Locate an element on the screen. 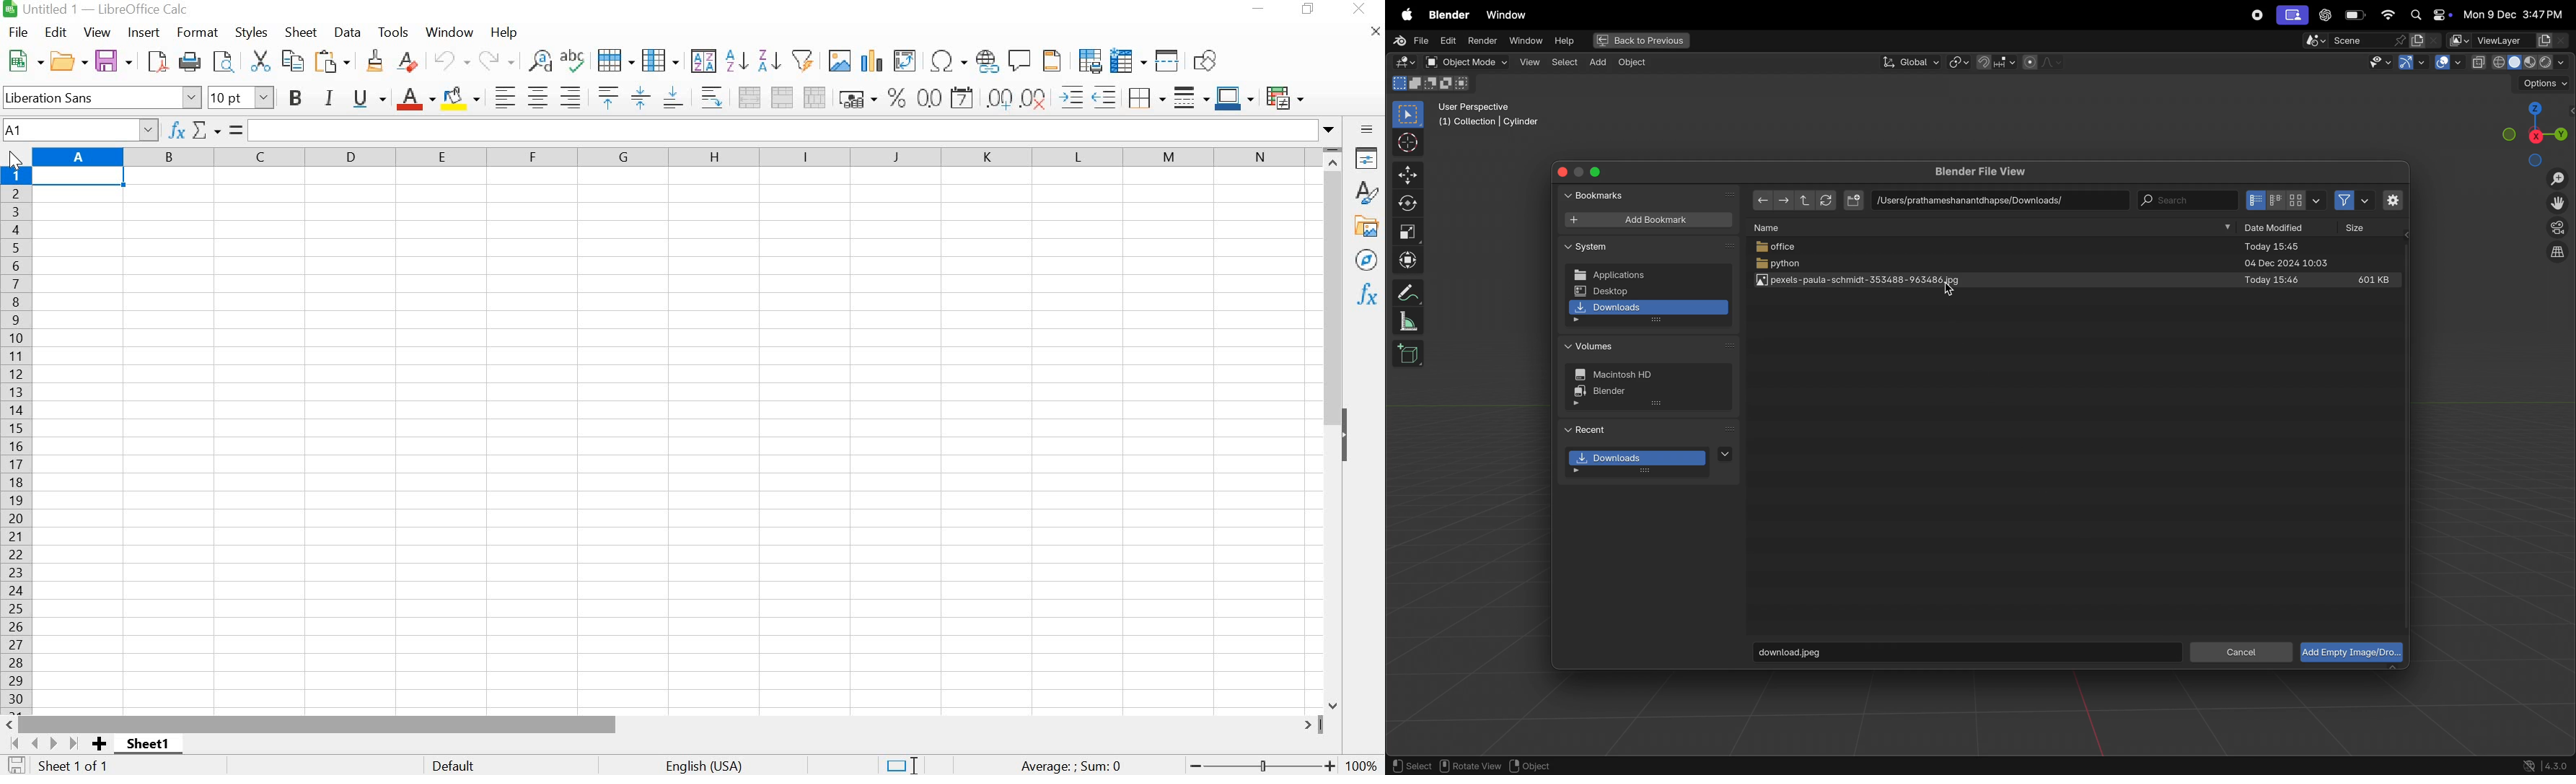 This screenshot has height=784, width=2576. Styles is located at coordinates (1366, 193).